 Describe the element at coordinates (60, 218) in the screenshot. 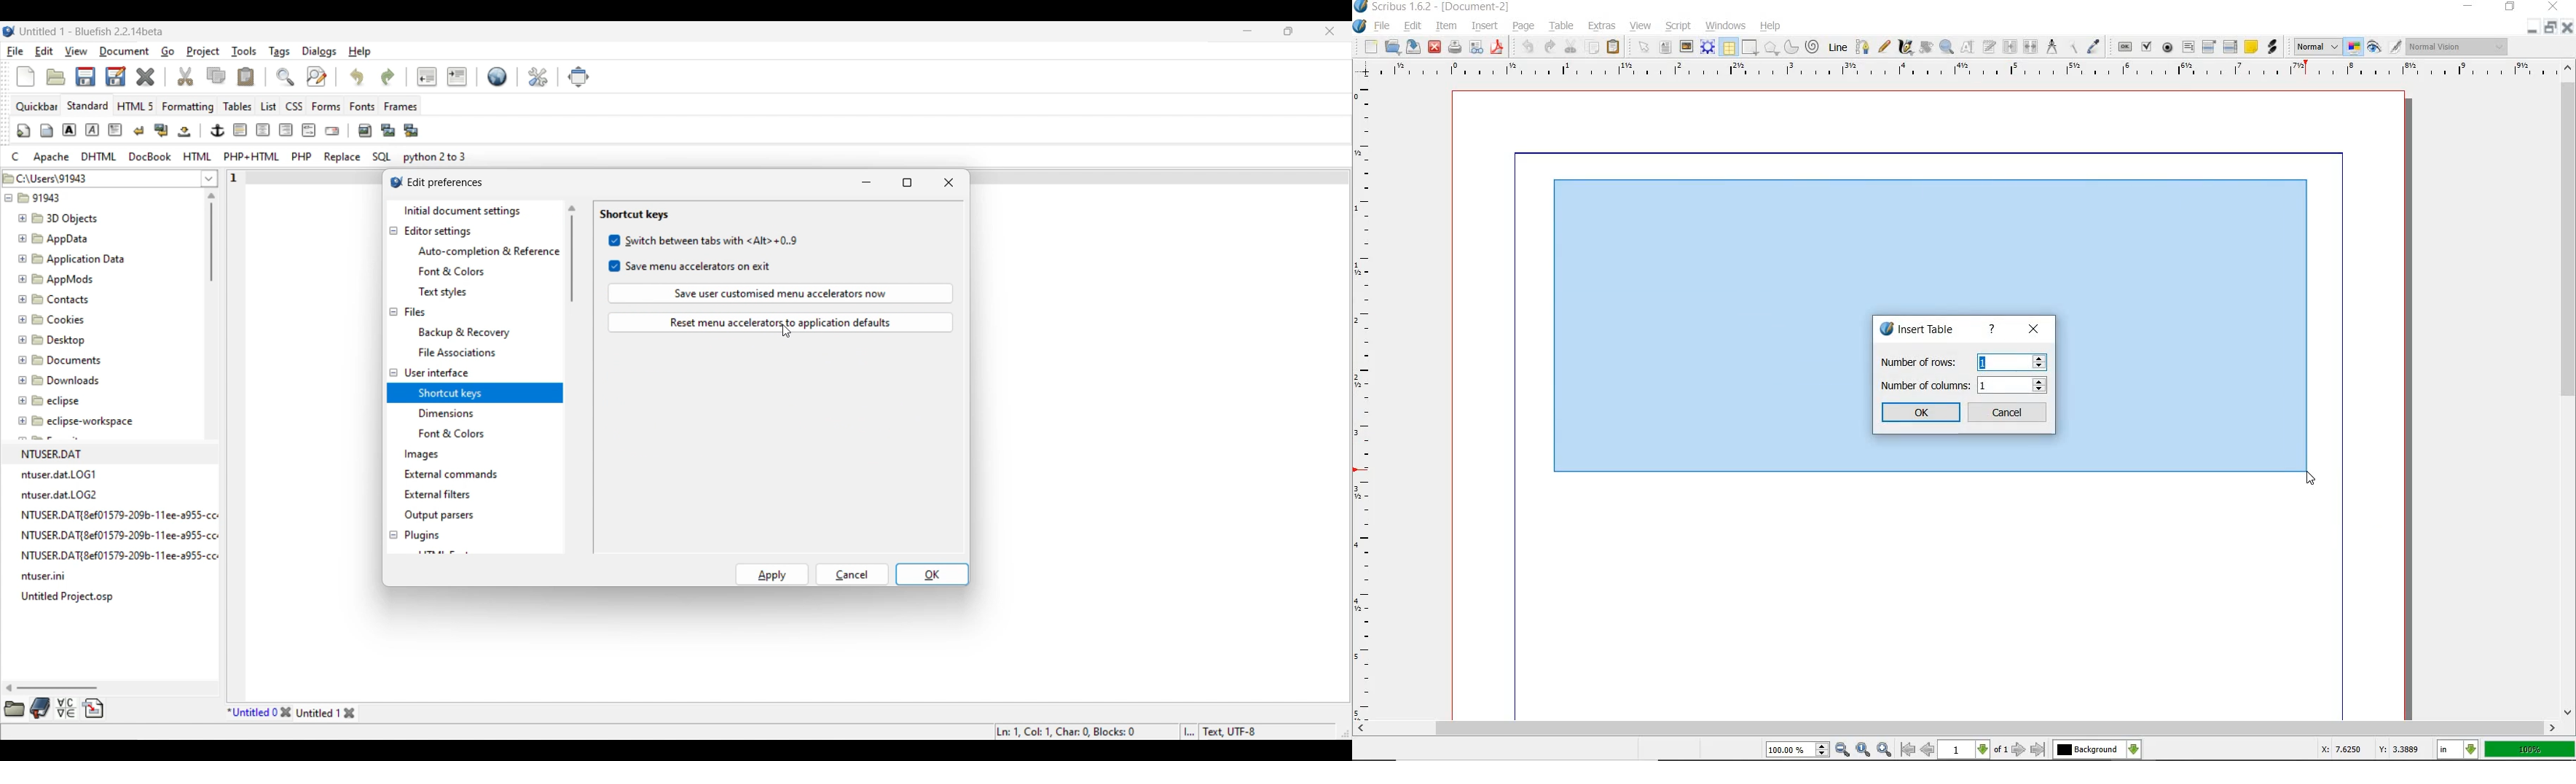

I see `3D Objects` at that location.